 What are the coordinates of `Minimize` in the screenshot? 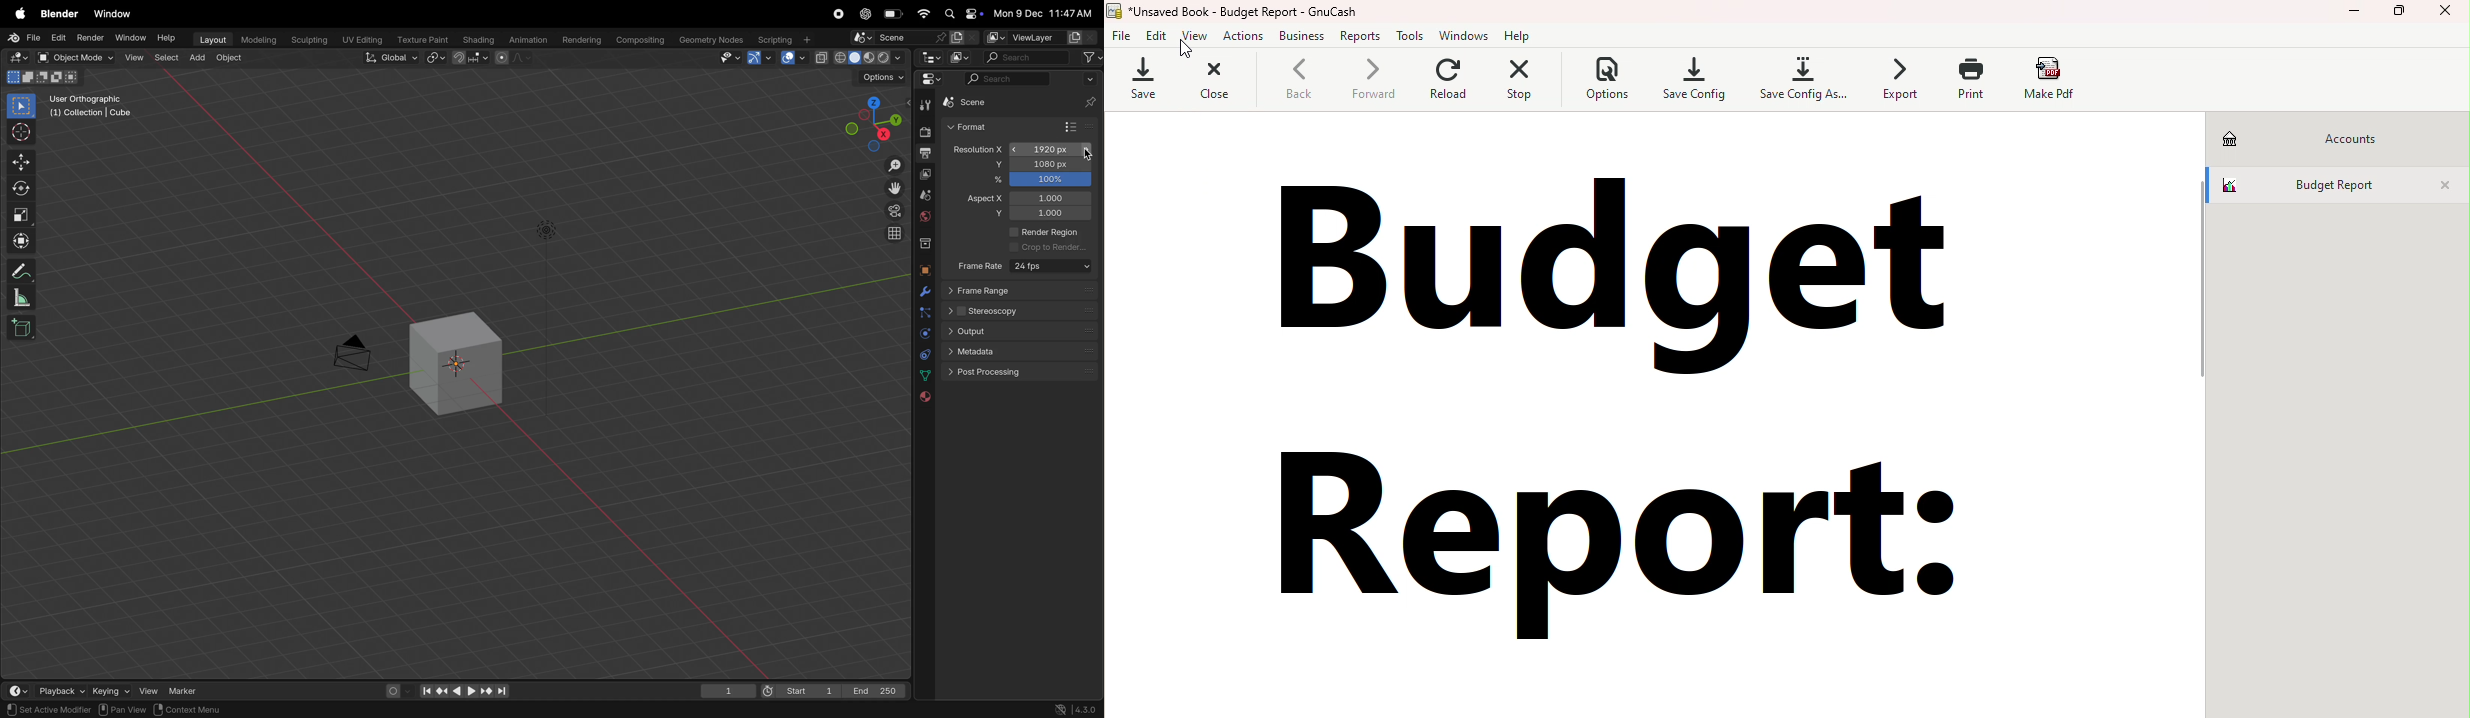 It's located at (2358, 17).